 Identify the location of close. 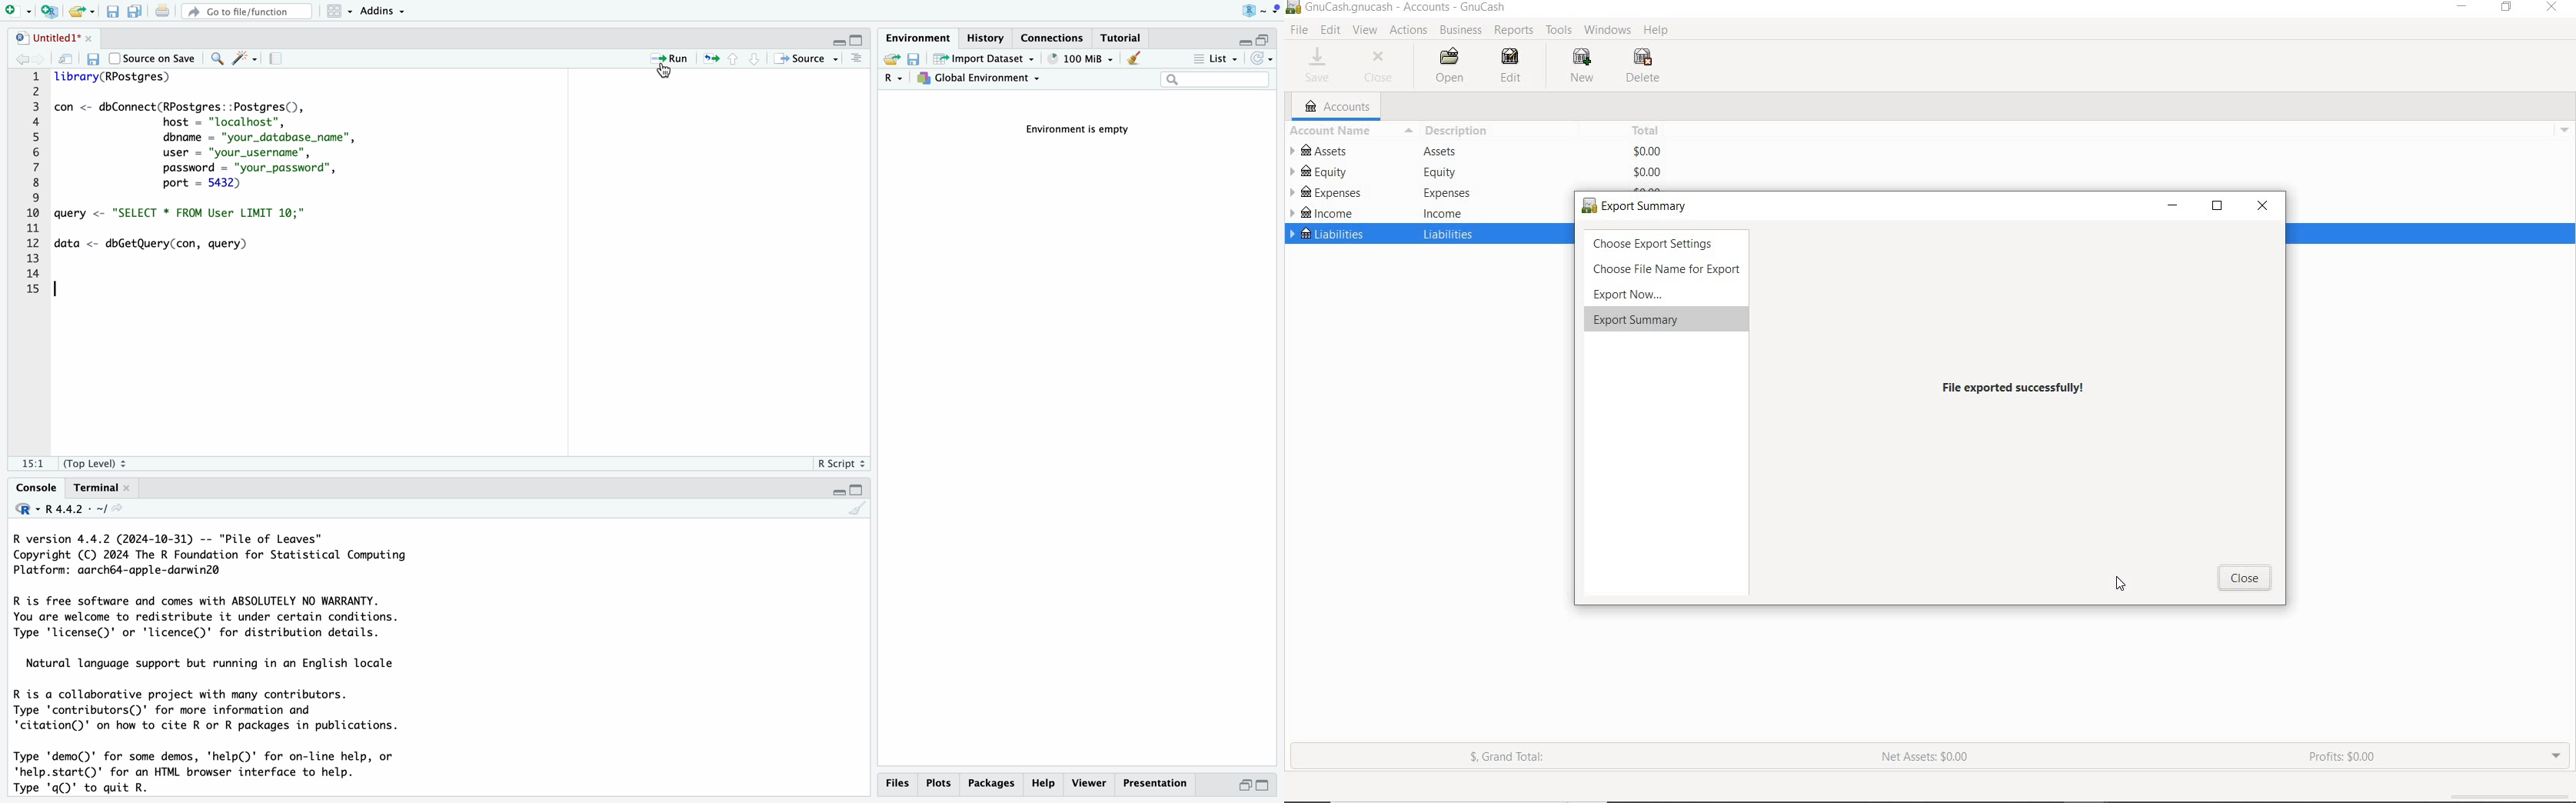
(135, 488).